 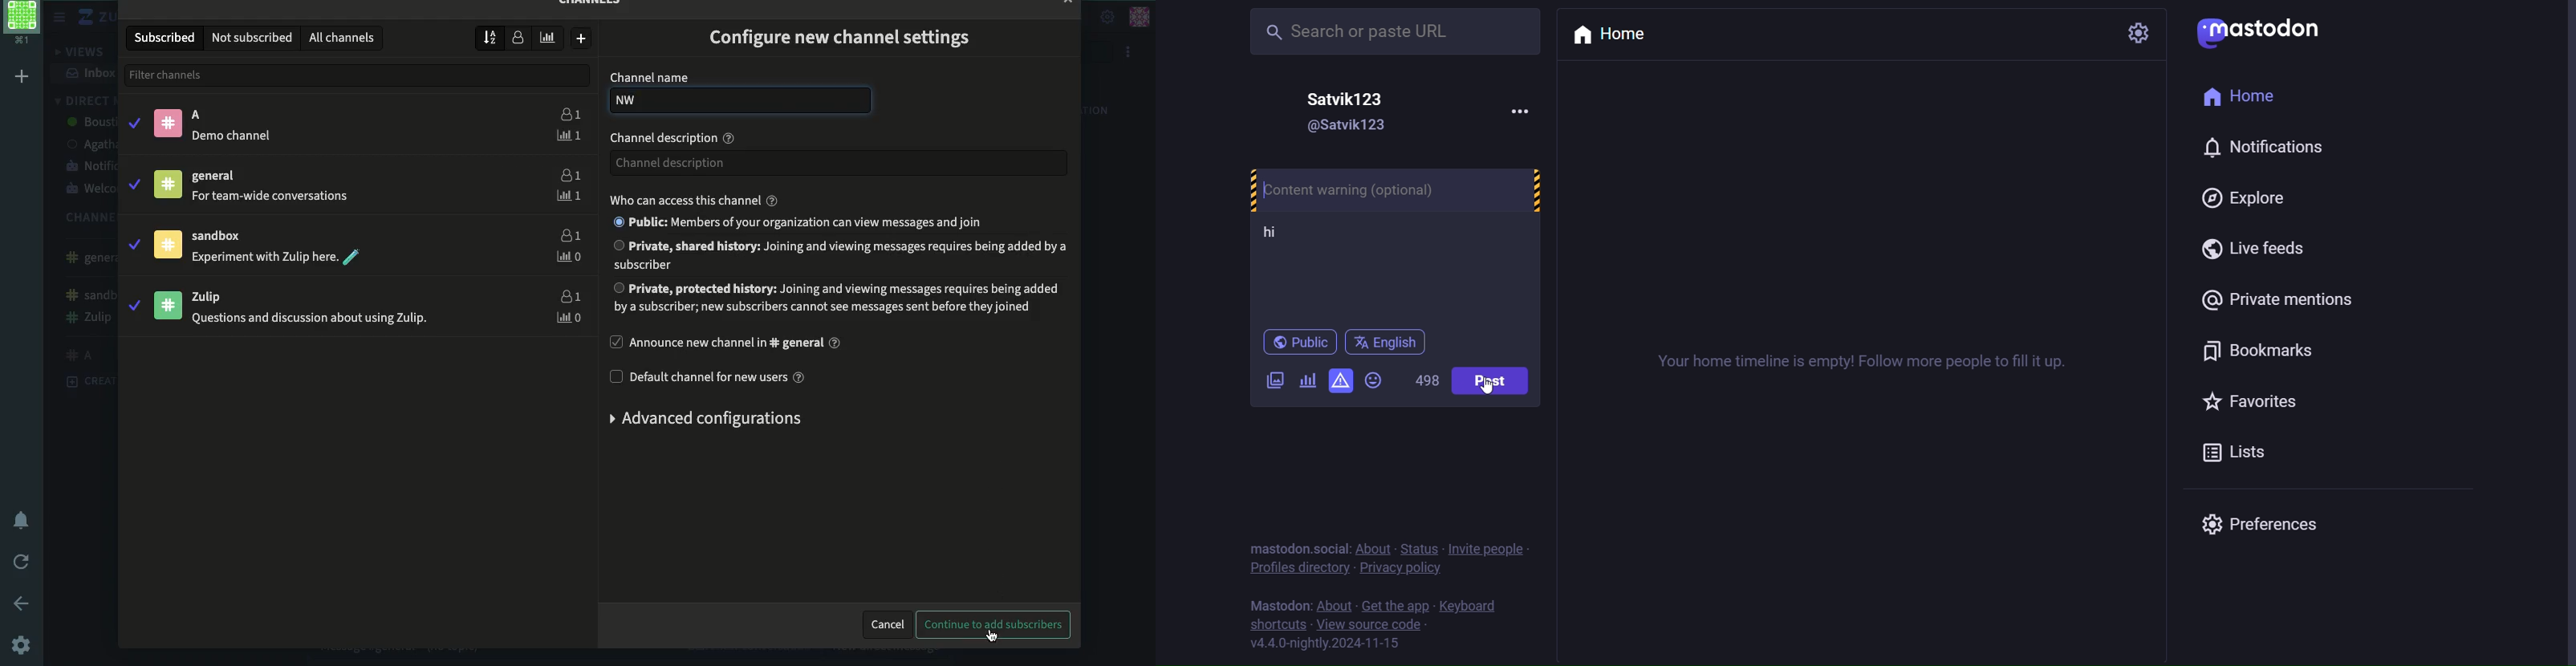 I want to click on live feed, so click(x=2261, y=250).